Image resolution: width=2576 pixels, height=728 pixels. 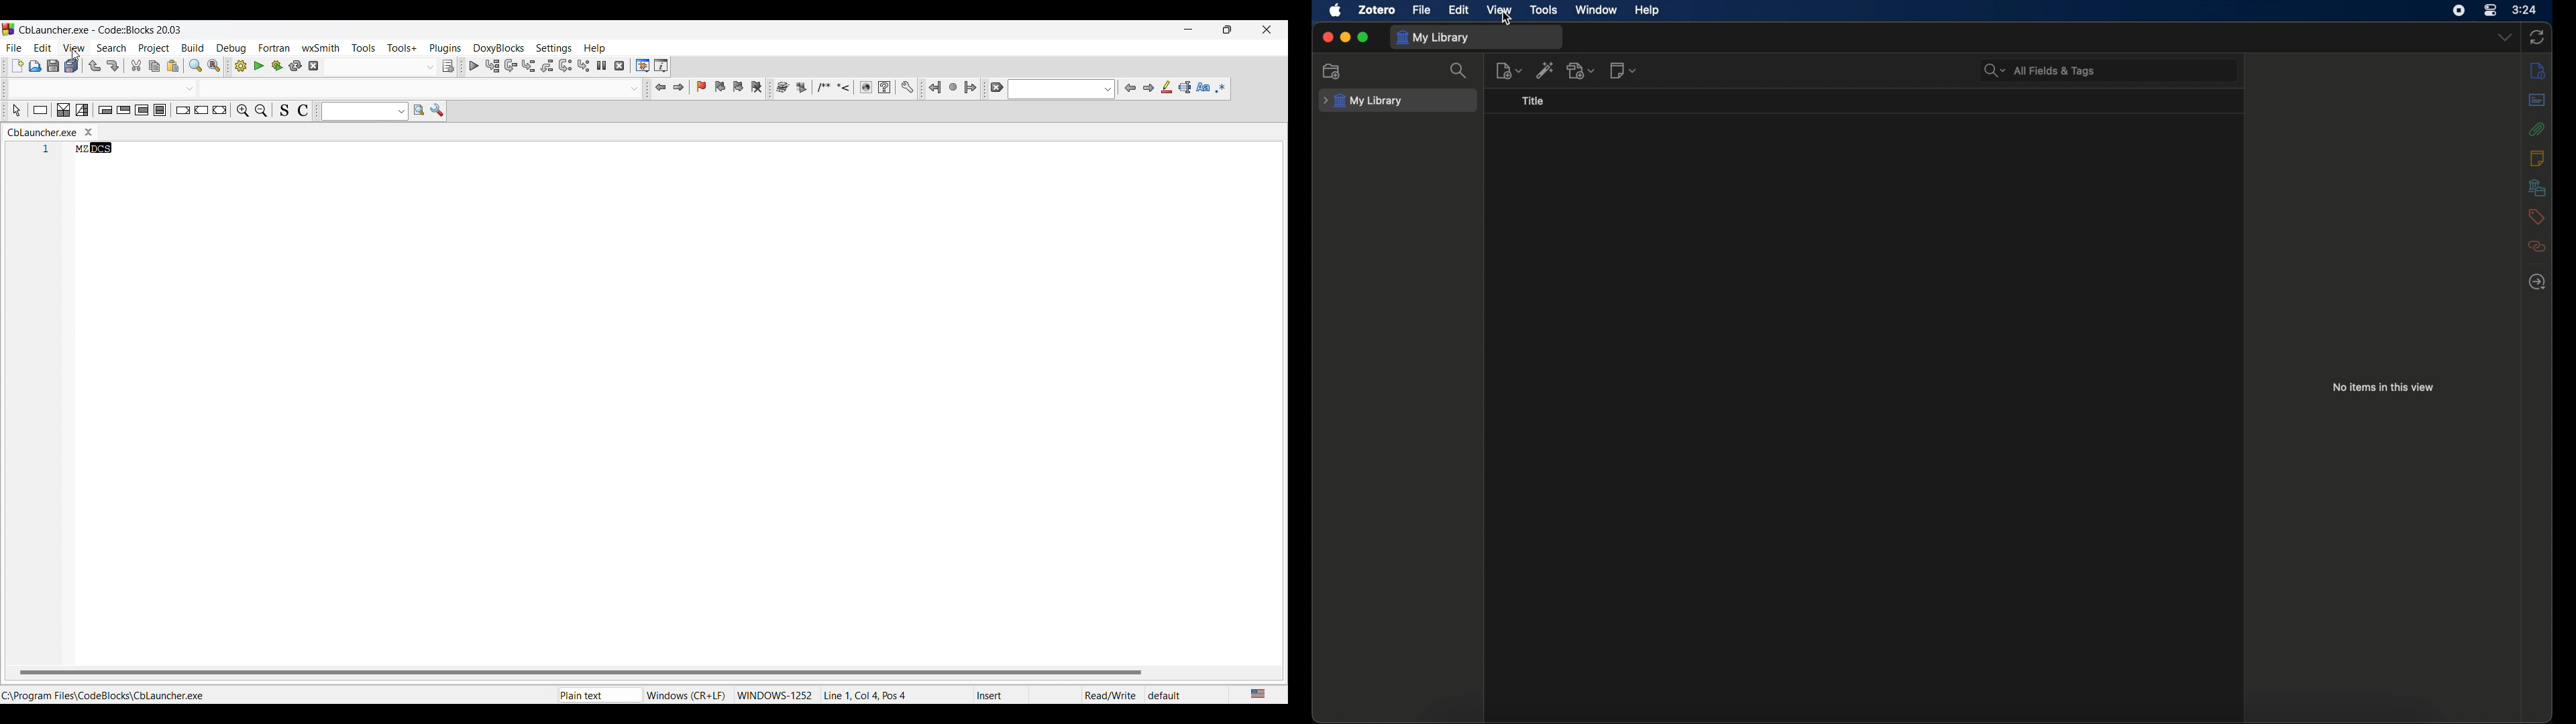 I want to click on Horizontal slide bar, so click(x=581, y=672).